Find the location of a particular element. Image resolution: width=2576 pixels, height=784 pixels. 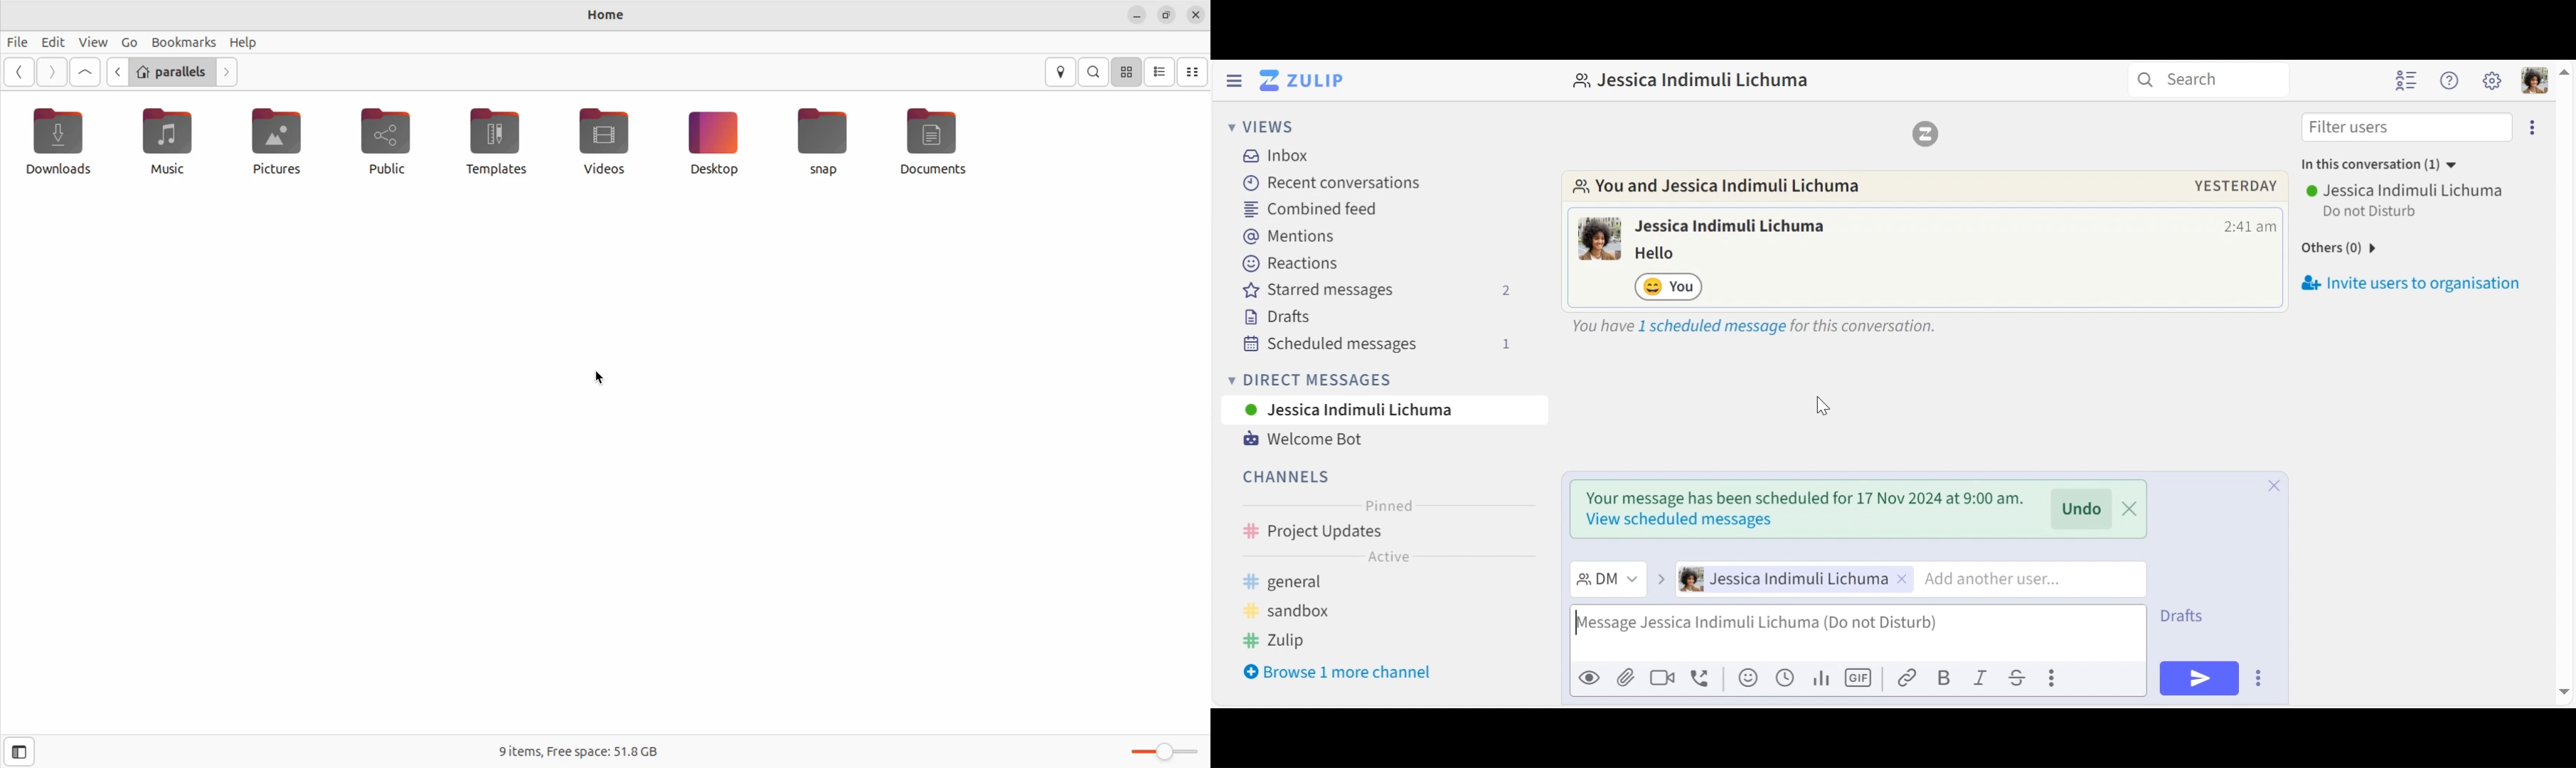

Hide user list is located at coordinates (2408, 80).